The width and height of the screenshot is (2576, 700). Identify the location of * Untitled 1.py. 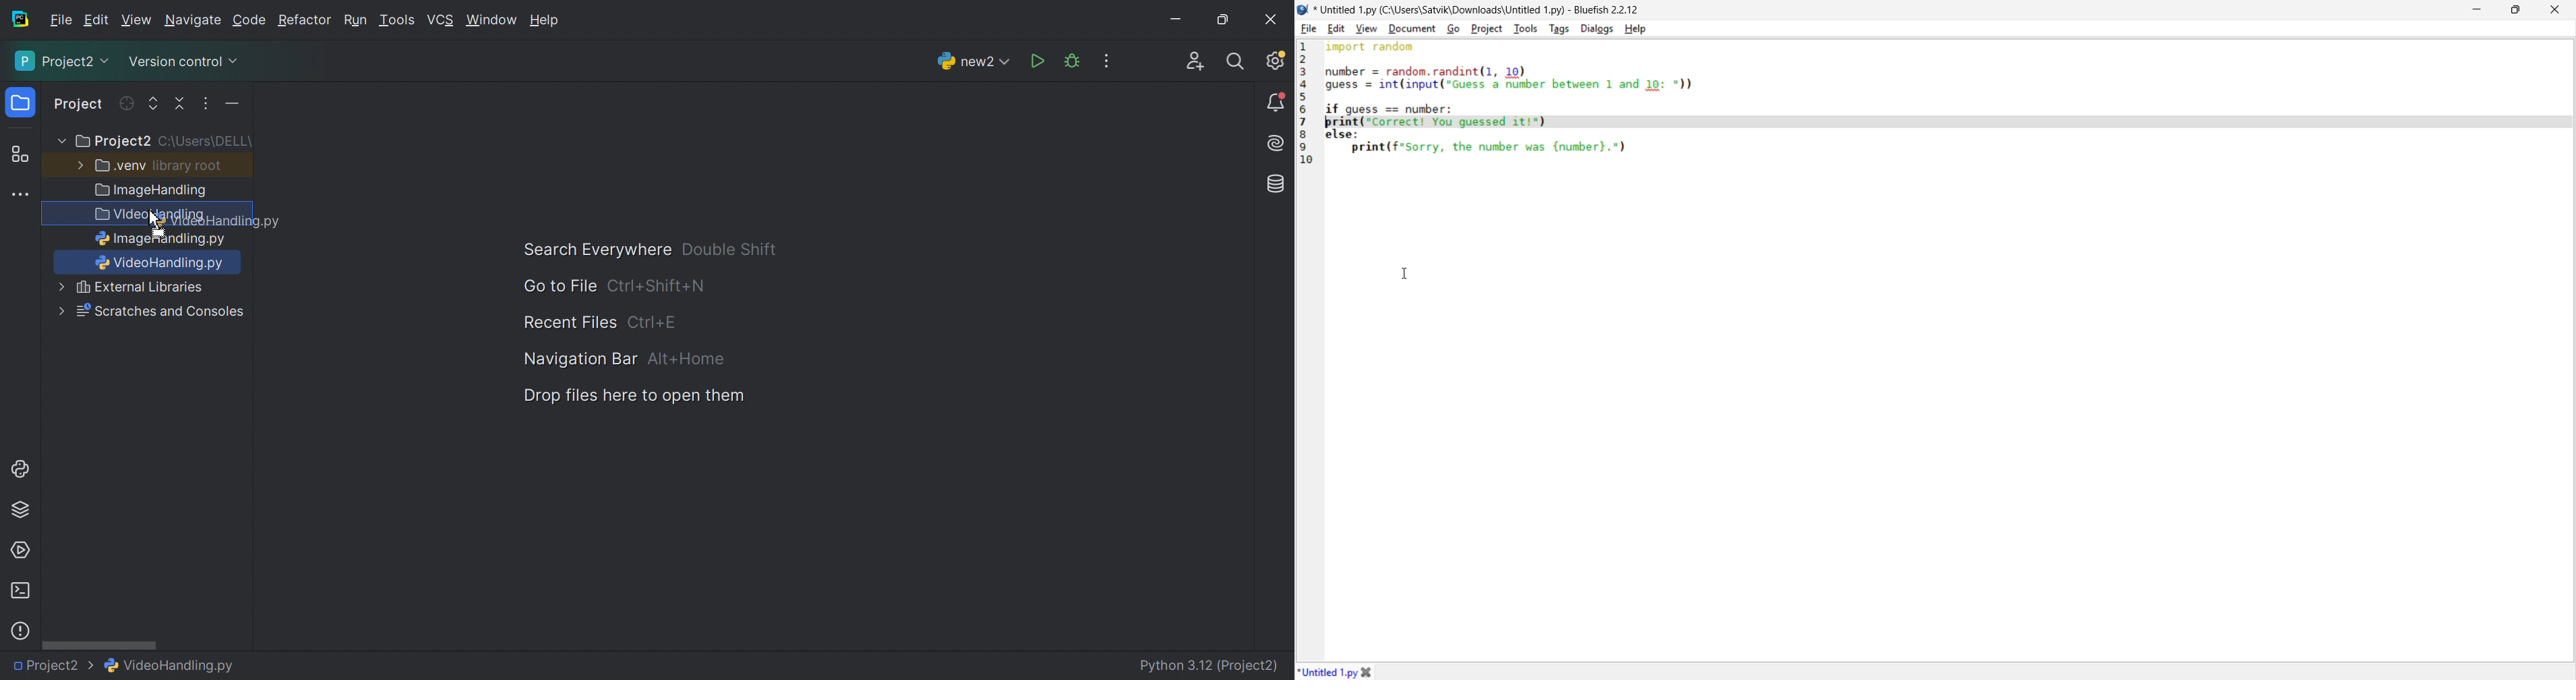
(1327, 671).